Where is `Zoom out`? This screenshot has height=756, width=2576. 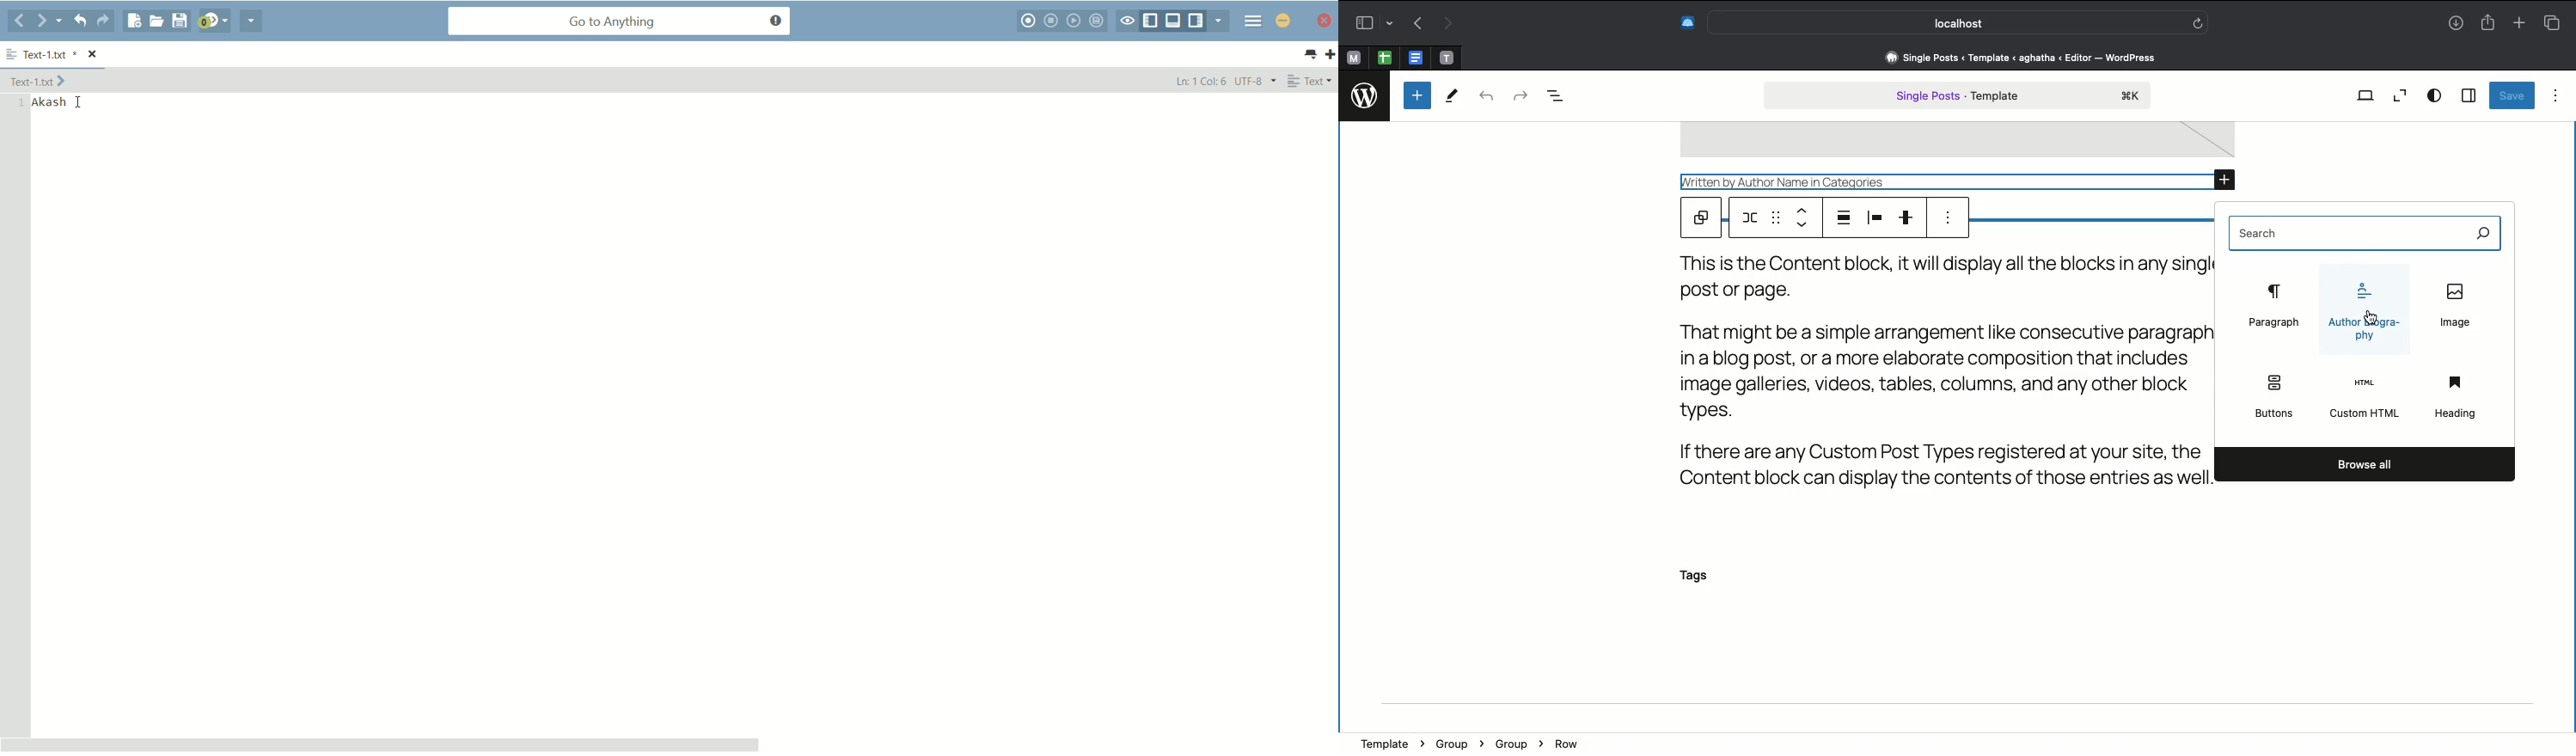
Zoom out is located at coordinates (2400, 95).